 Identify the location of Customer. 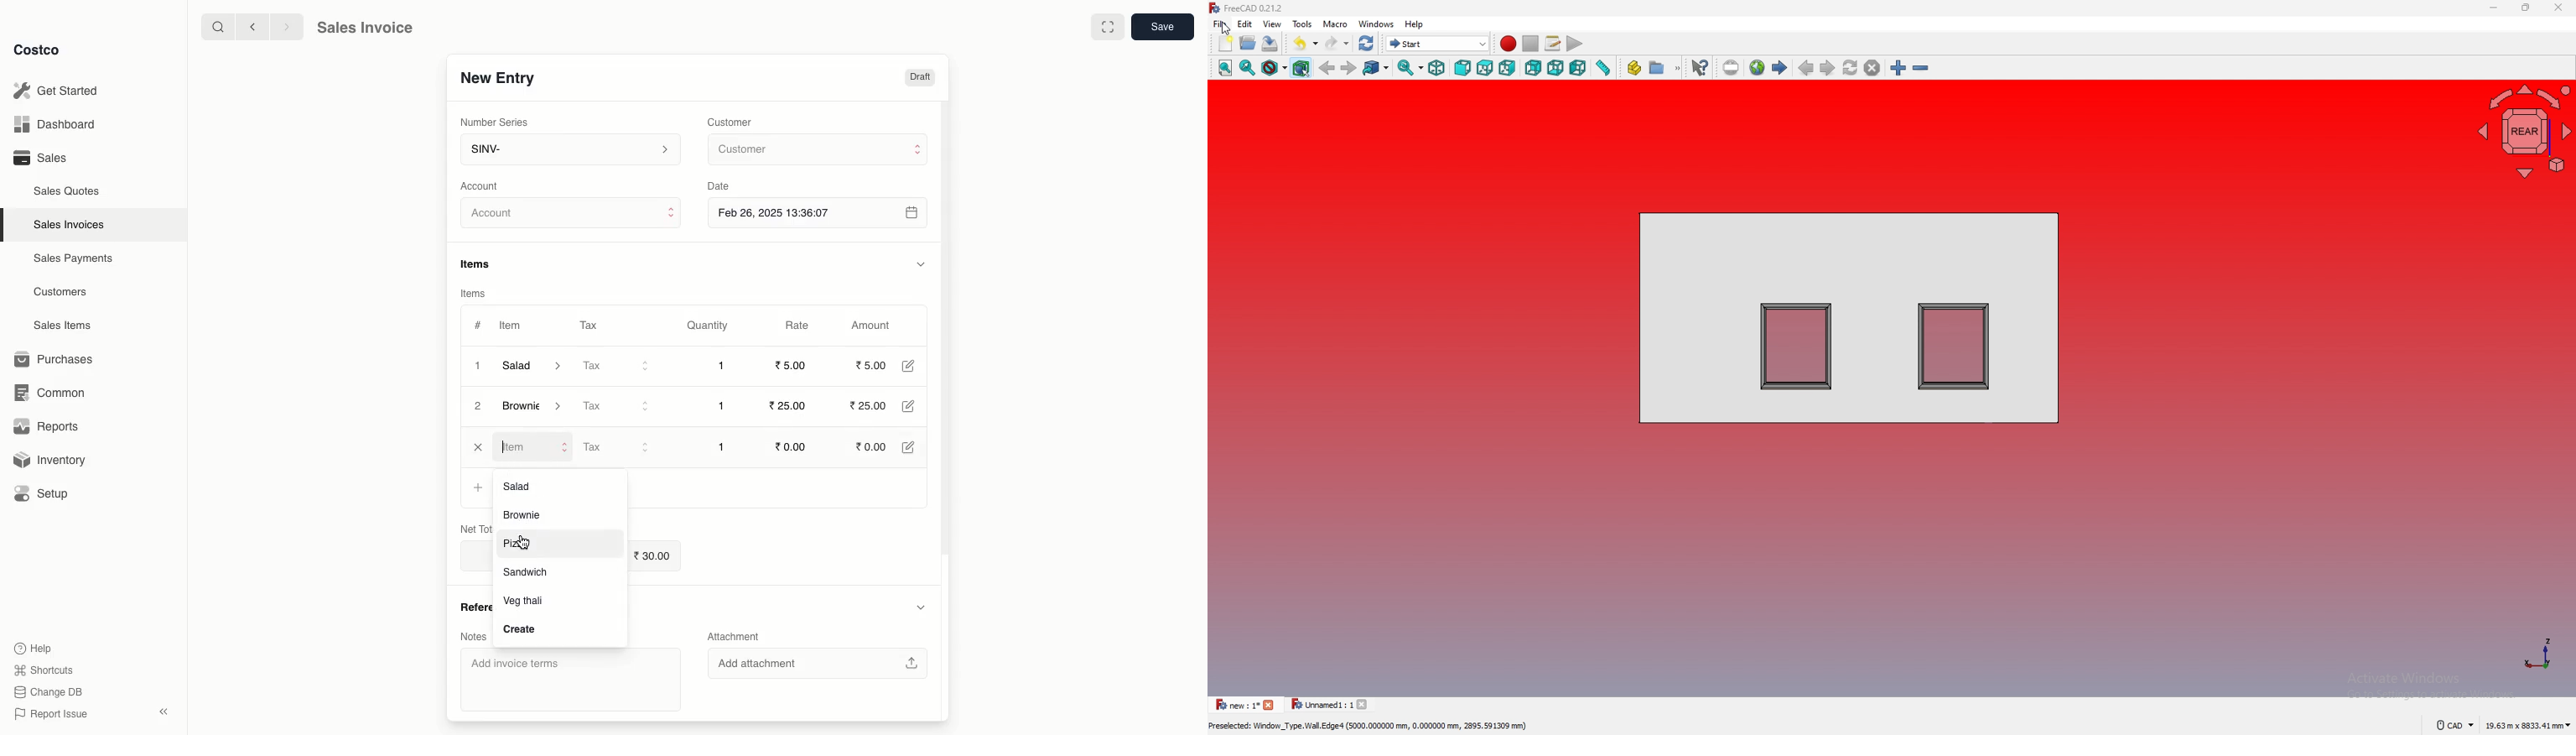
(732, 121).